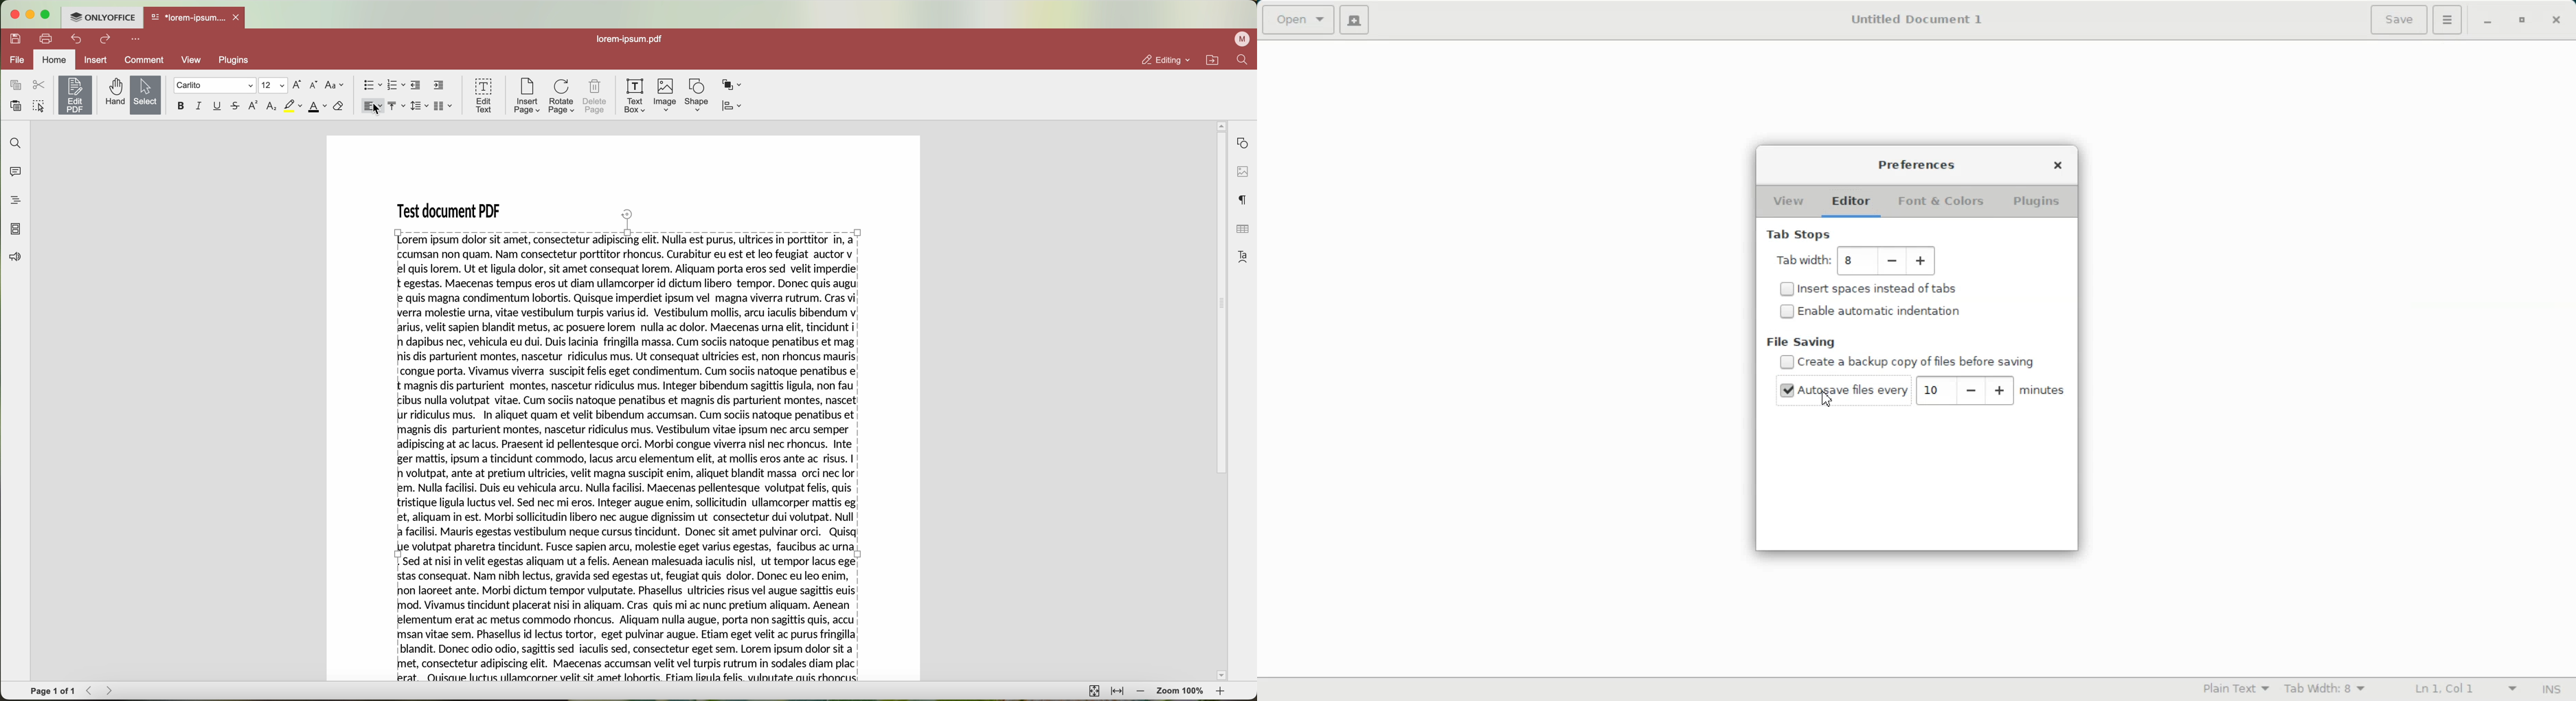 This screenshot has height=728, width=2576. I want to click on Plugins, so click(2040, 201).